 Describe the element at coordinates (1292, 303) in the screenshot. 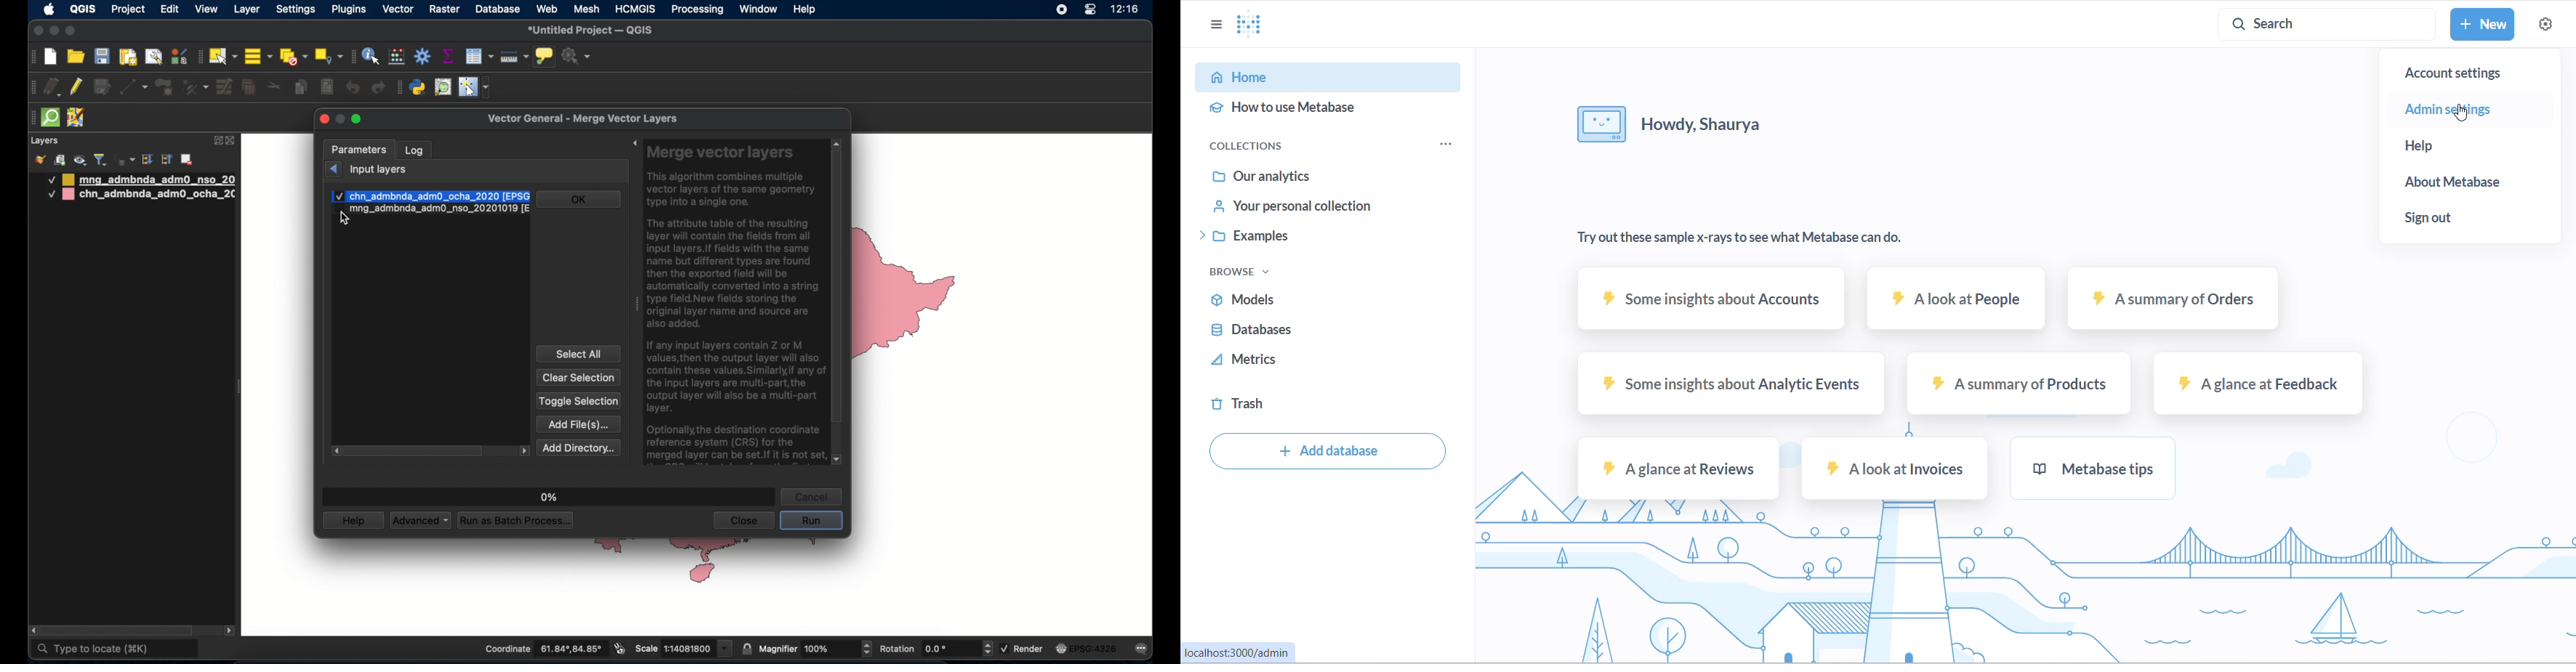

I see `MODELS` at that location.